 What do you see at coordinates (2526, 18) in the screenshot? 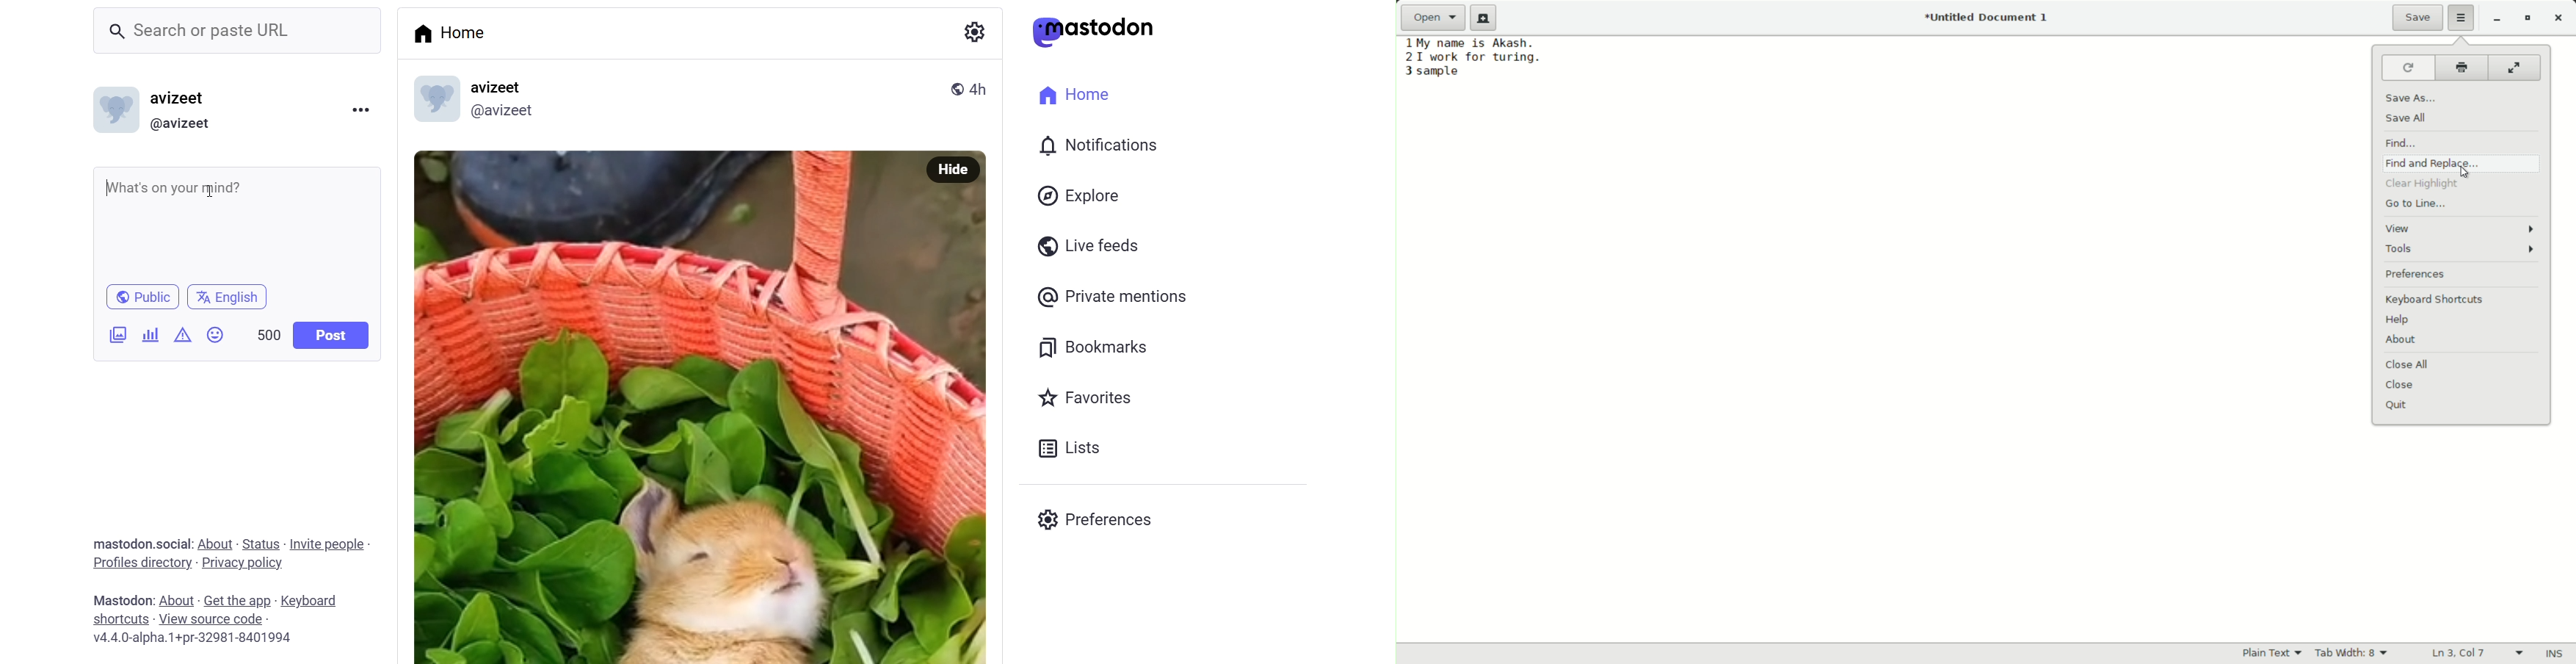
I see `maximize or restore` at bounding box center [2526, 18].